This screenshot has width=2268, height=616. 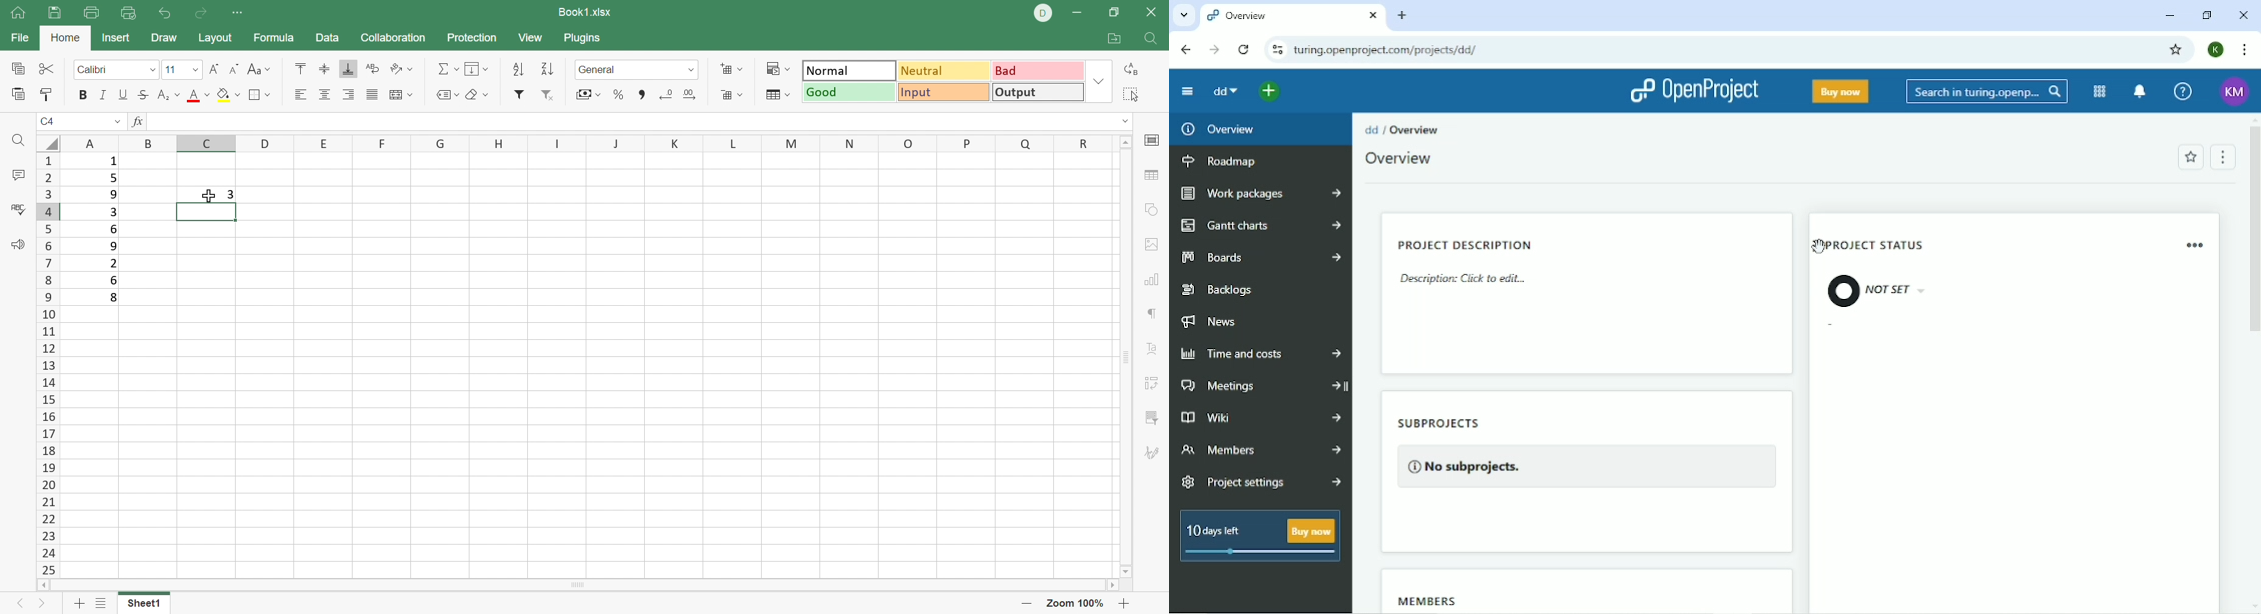 I want to click on Restore down, so click(x=2206, y=15).